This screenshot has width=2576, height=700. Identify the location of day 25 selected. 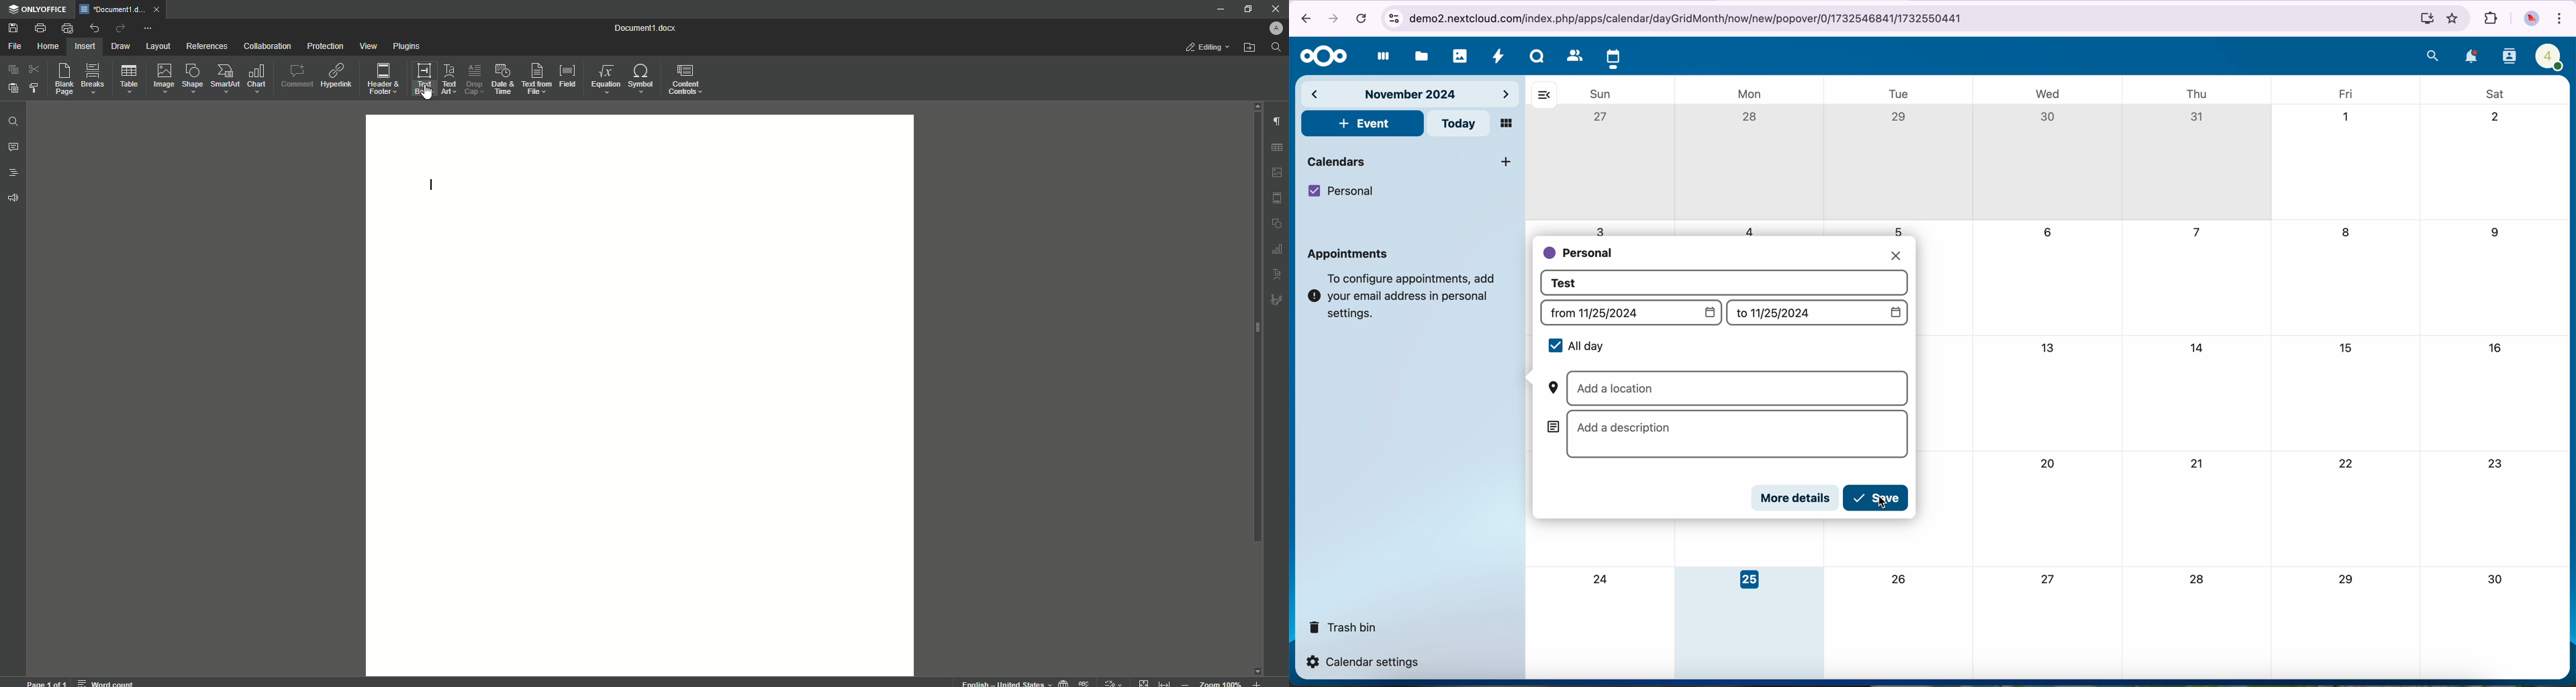
(1752, 625).